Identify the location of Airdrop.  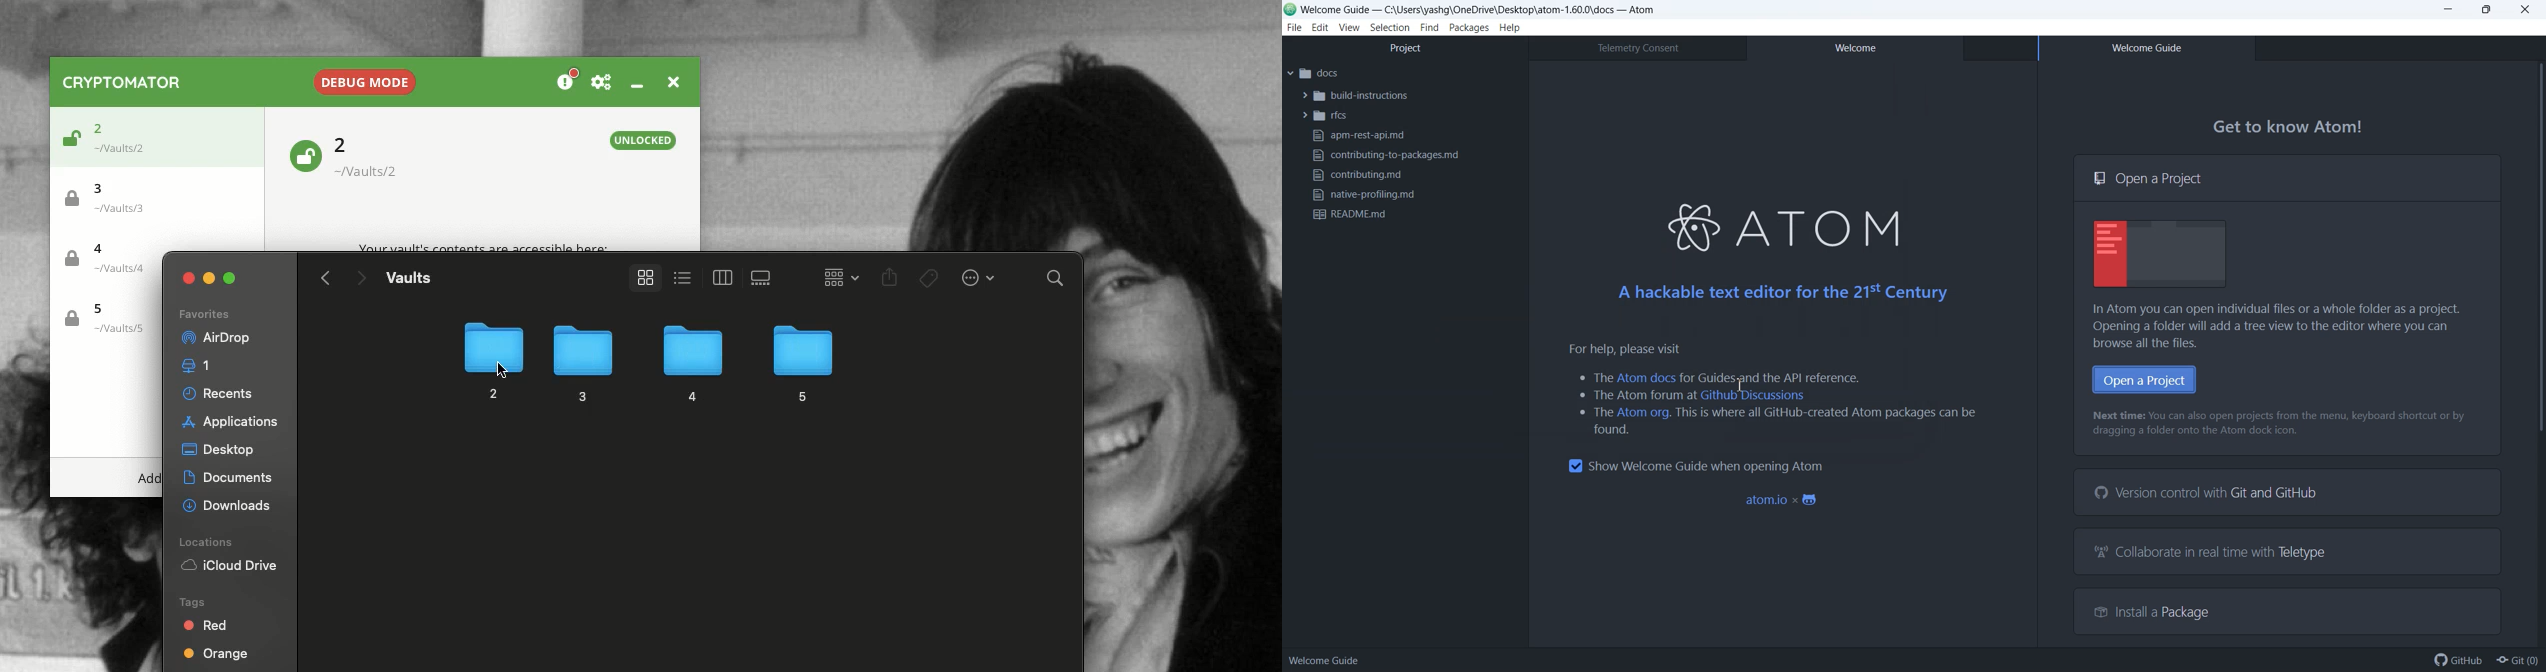
(214, 338).